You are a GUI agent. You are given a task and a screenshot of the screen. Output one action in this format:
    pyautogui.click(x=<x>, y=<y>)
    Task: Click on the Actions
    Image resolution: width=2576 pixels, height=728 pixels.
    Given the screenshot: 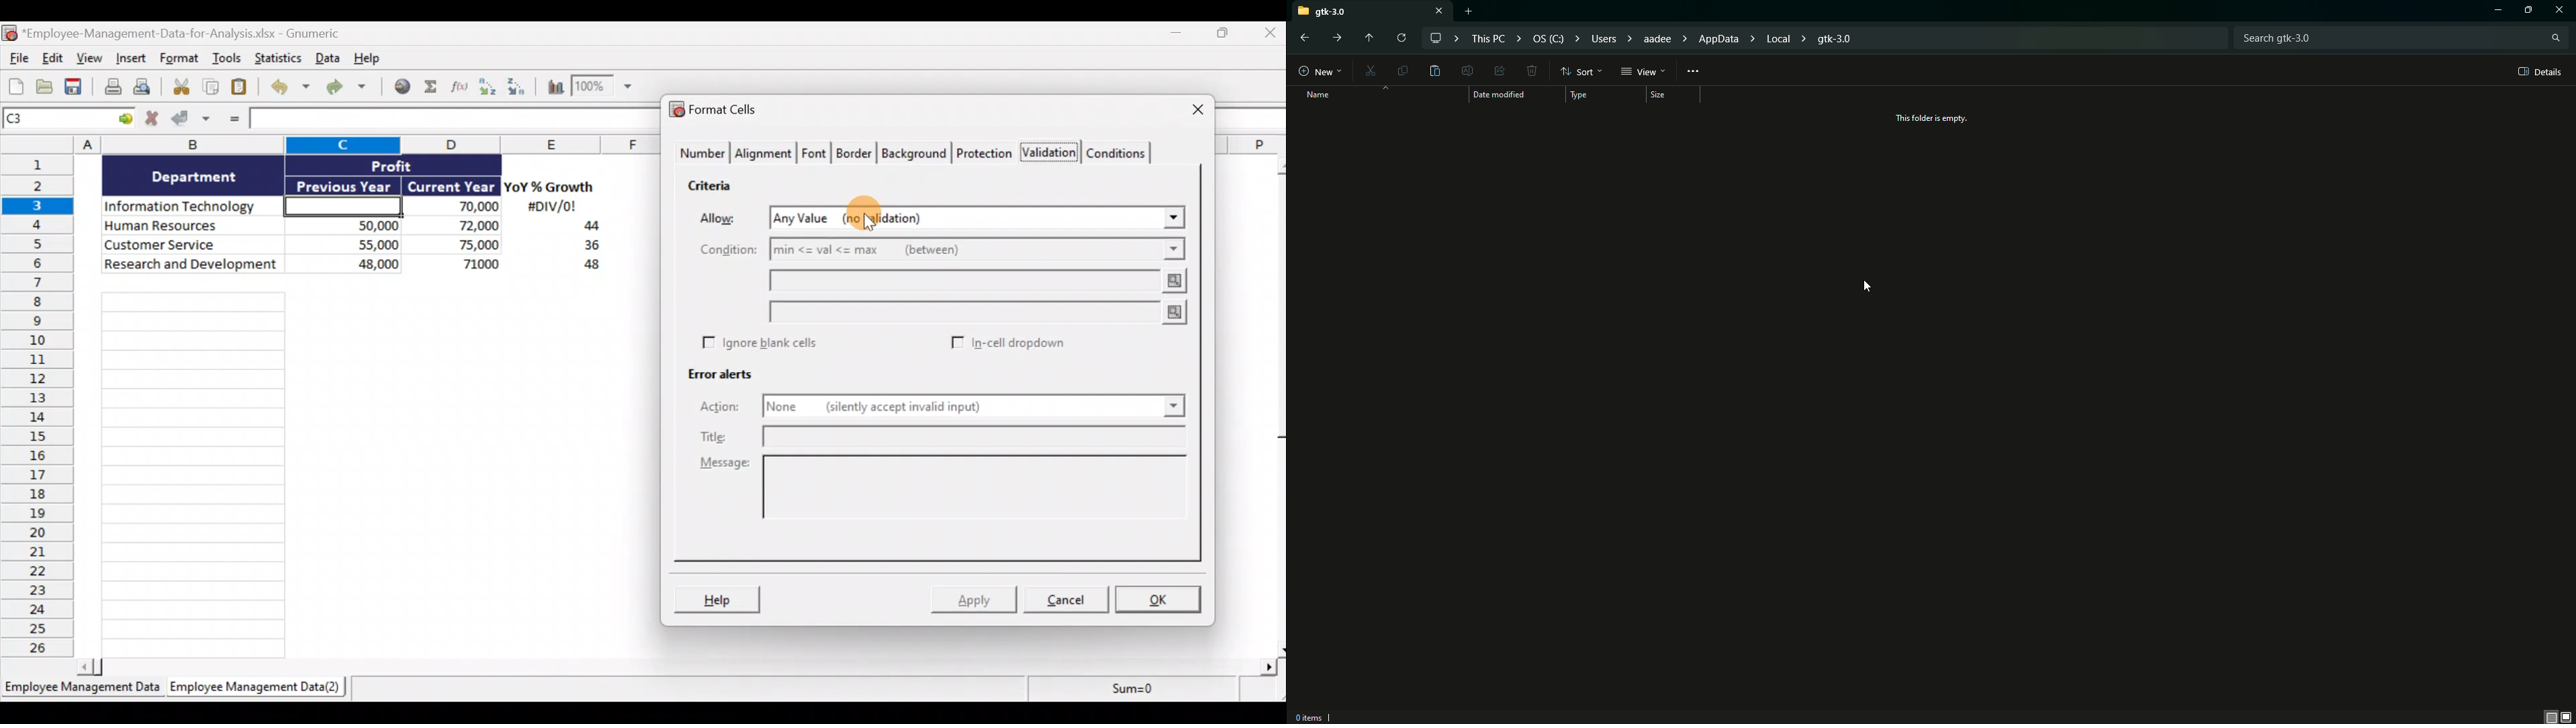 What is the action you would take?
    pyautogui.click(x=727, y=408)
    